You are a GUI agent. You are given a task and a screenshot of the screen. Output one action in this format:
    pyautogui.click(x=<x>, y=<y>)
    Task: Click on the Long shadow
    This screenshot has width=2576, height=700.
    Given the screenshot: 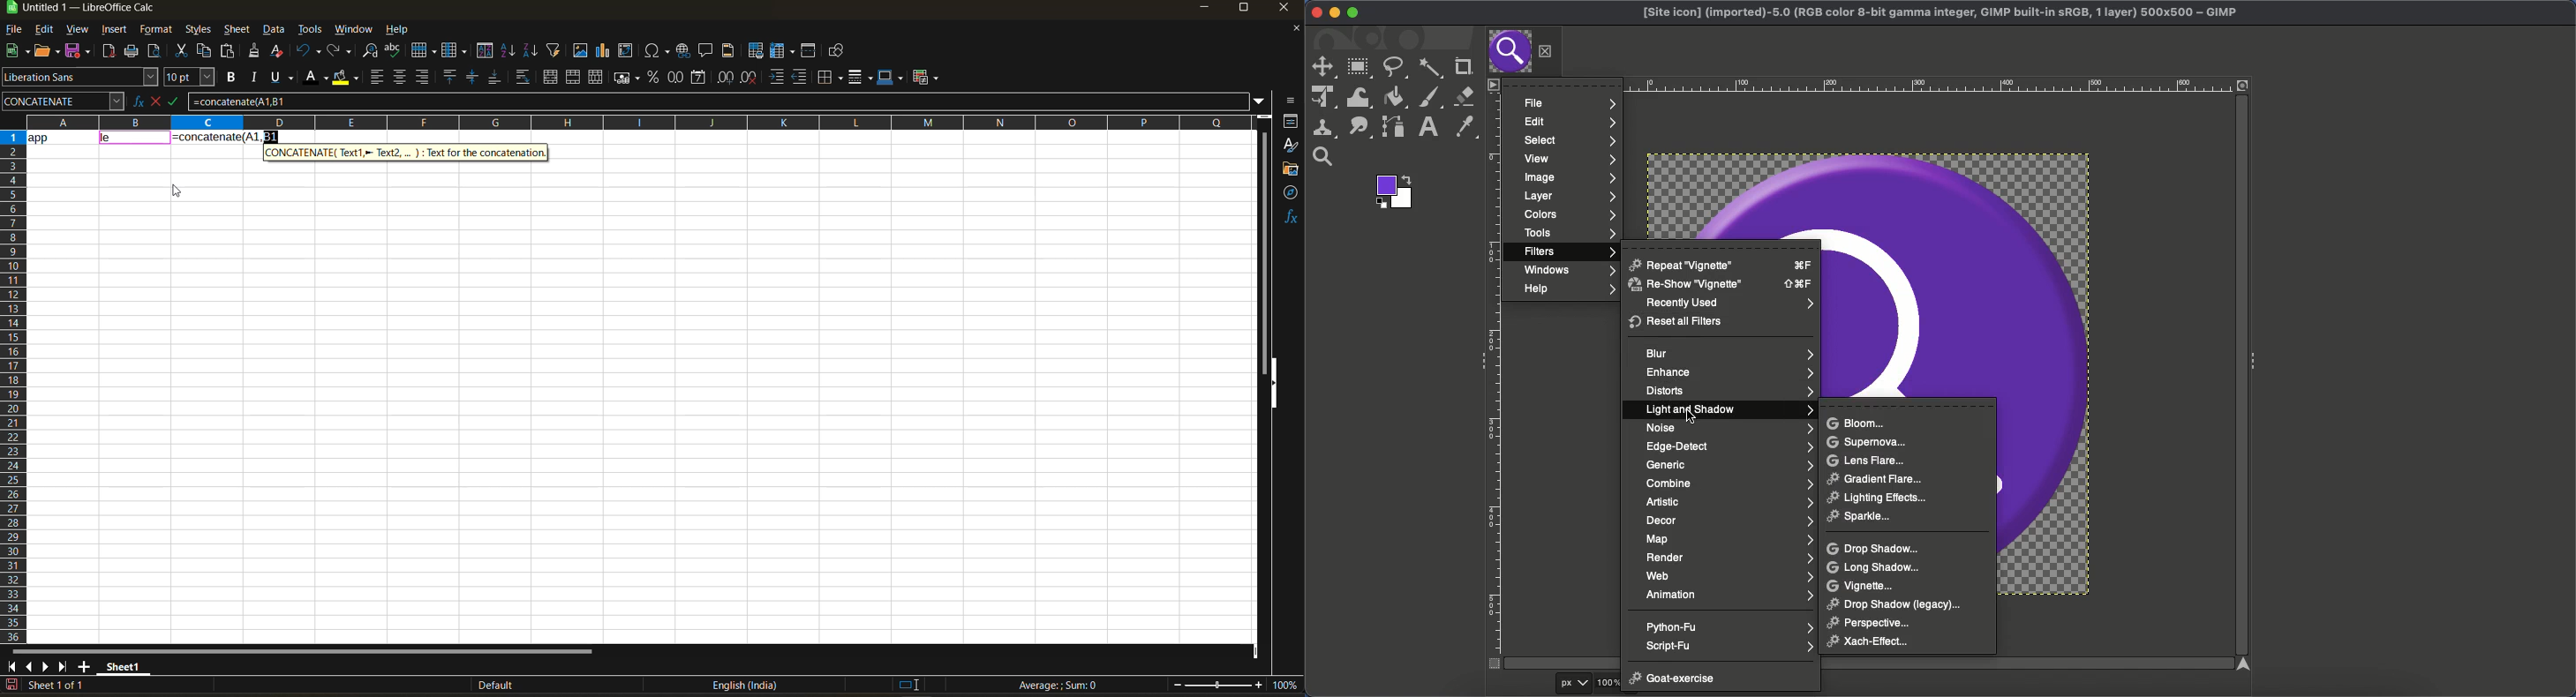 What is the action you would take?
    pyautogui.click(x=1876, y=567)
    